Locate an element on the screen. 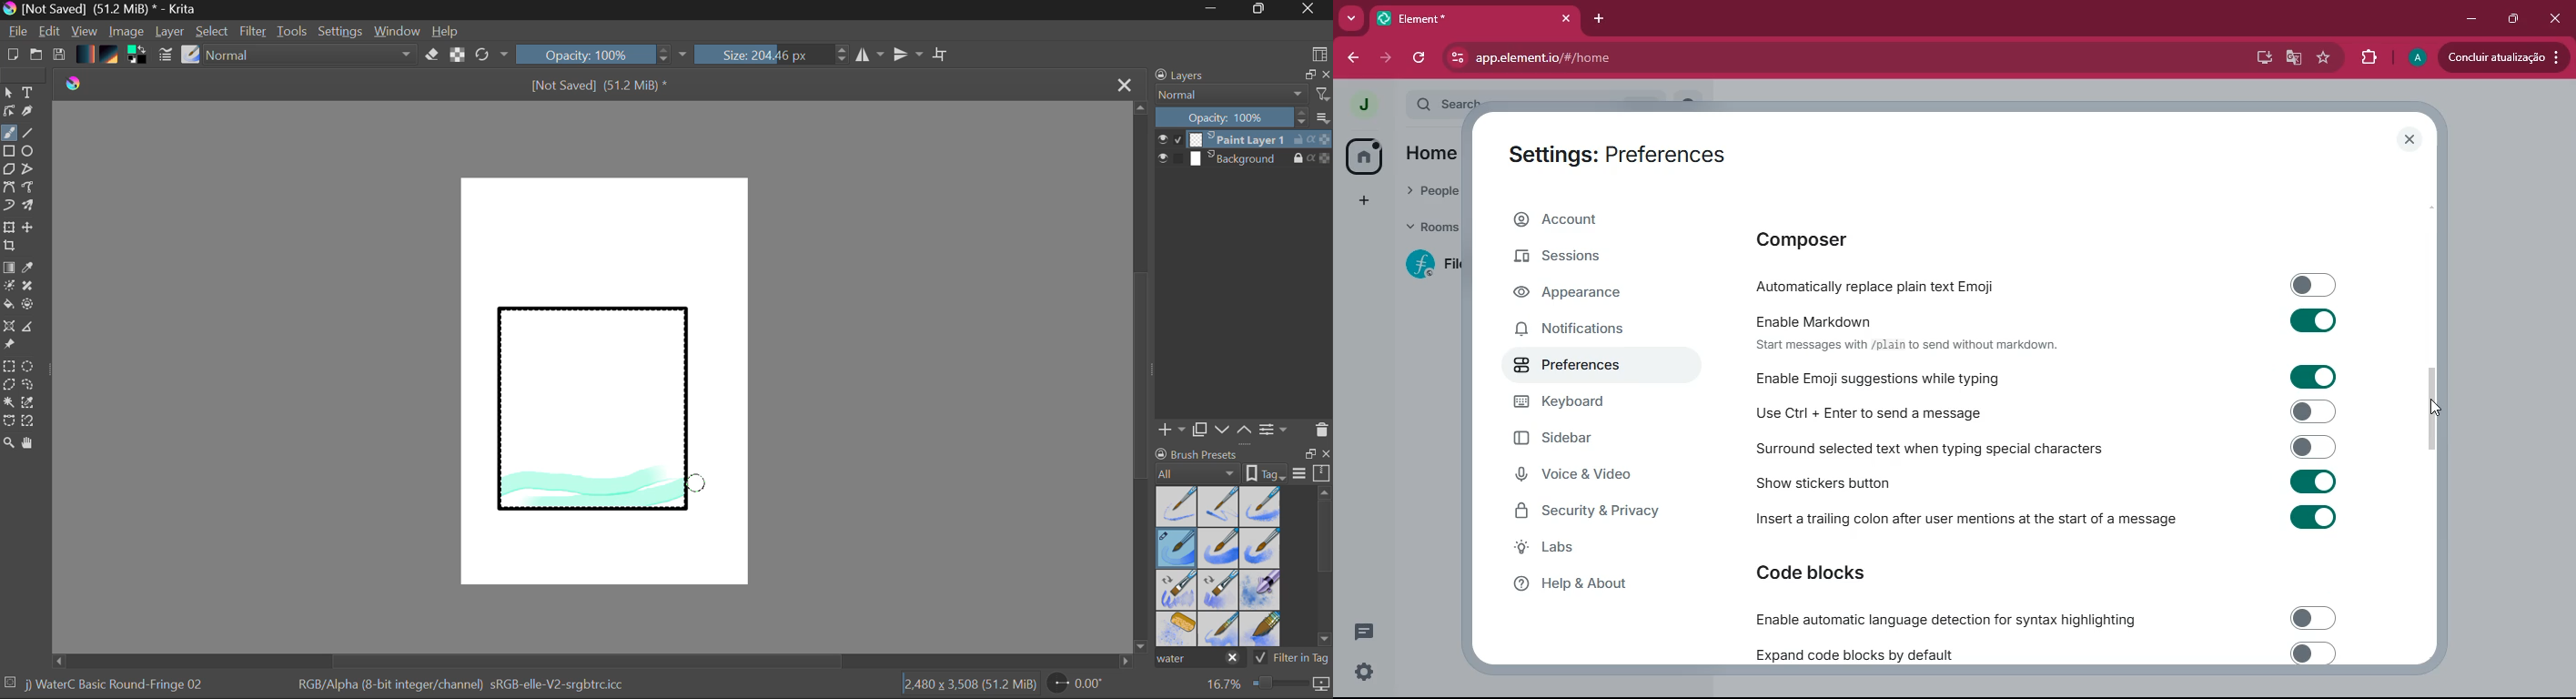 This screenshot has height=700, width=2576. Similar Color Selector is located at coordinates (32, 403).